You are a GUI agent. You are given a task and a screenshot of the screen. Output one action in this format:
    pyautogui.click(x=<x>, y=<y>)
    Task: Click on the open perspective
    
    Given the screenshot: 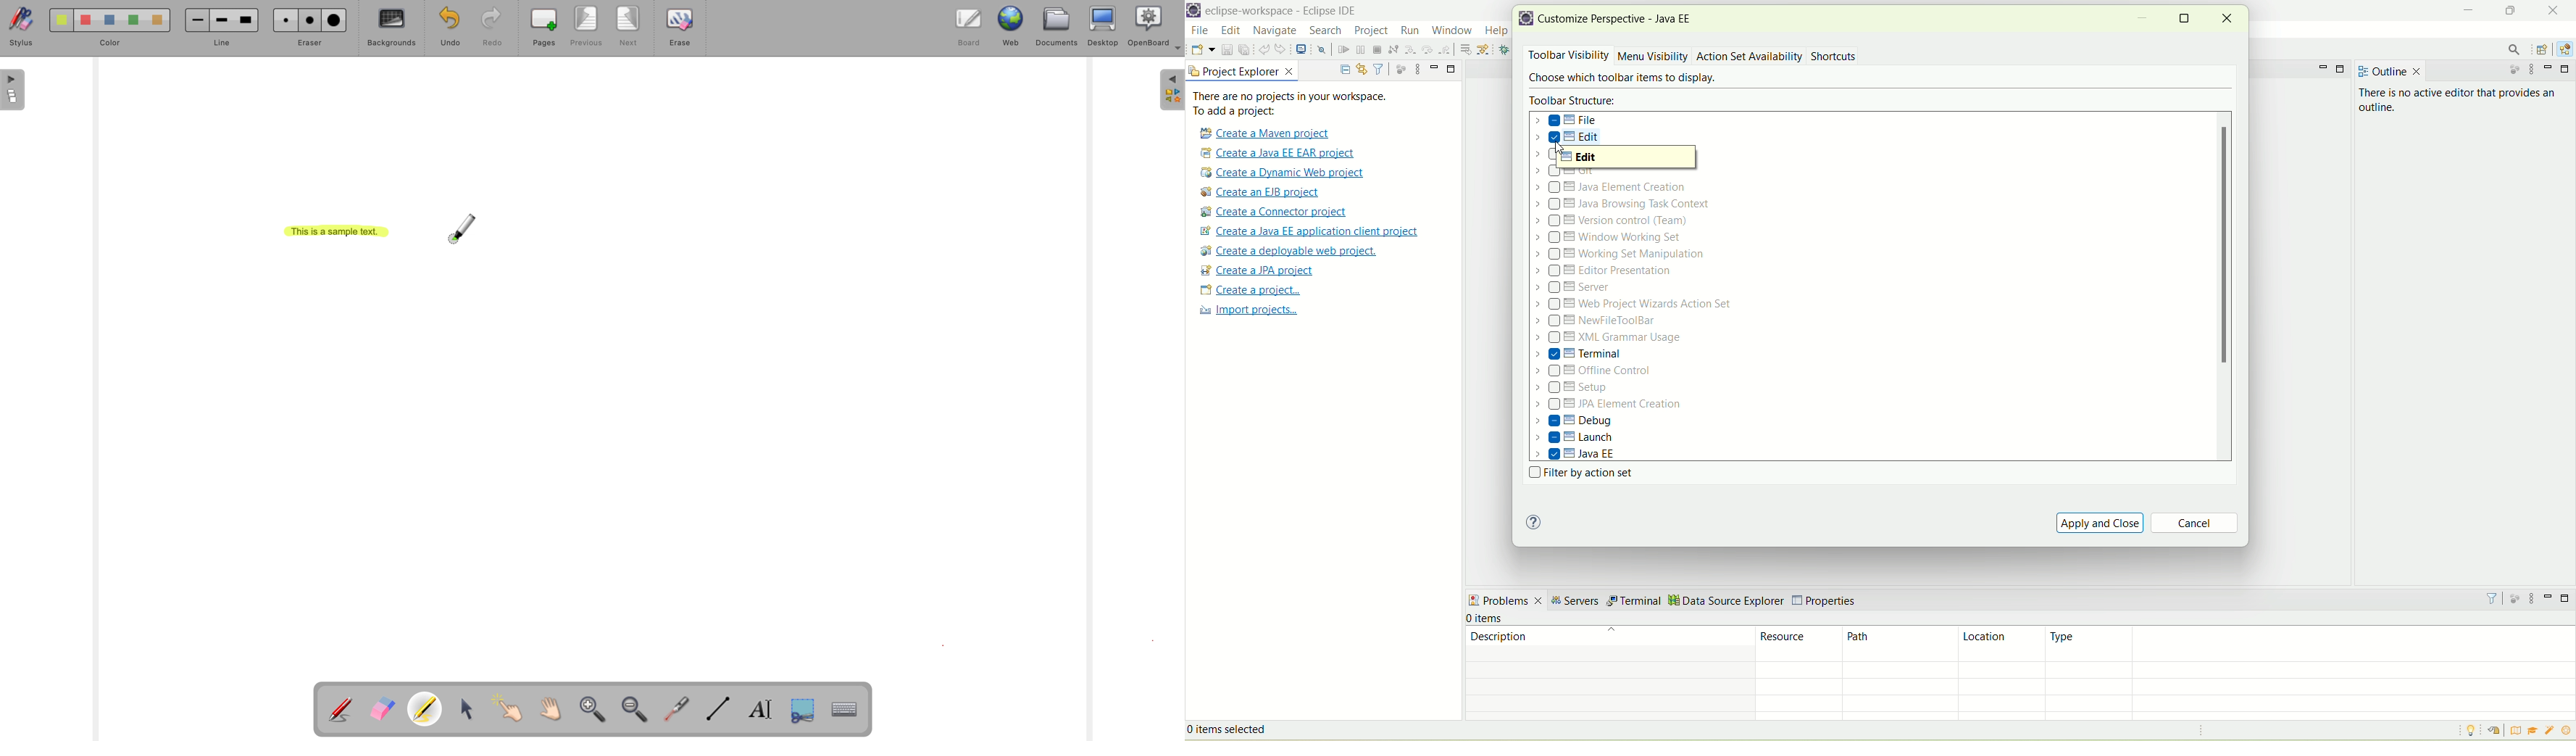 What is the action you would take?
    pyautogui.click(x=2543, y=49)
    